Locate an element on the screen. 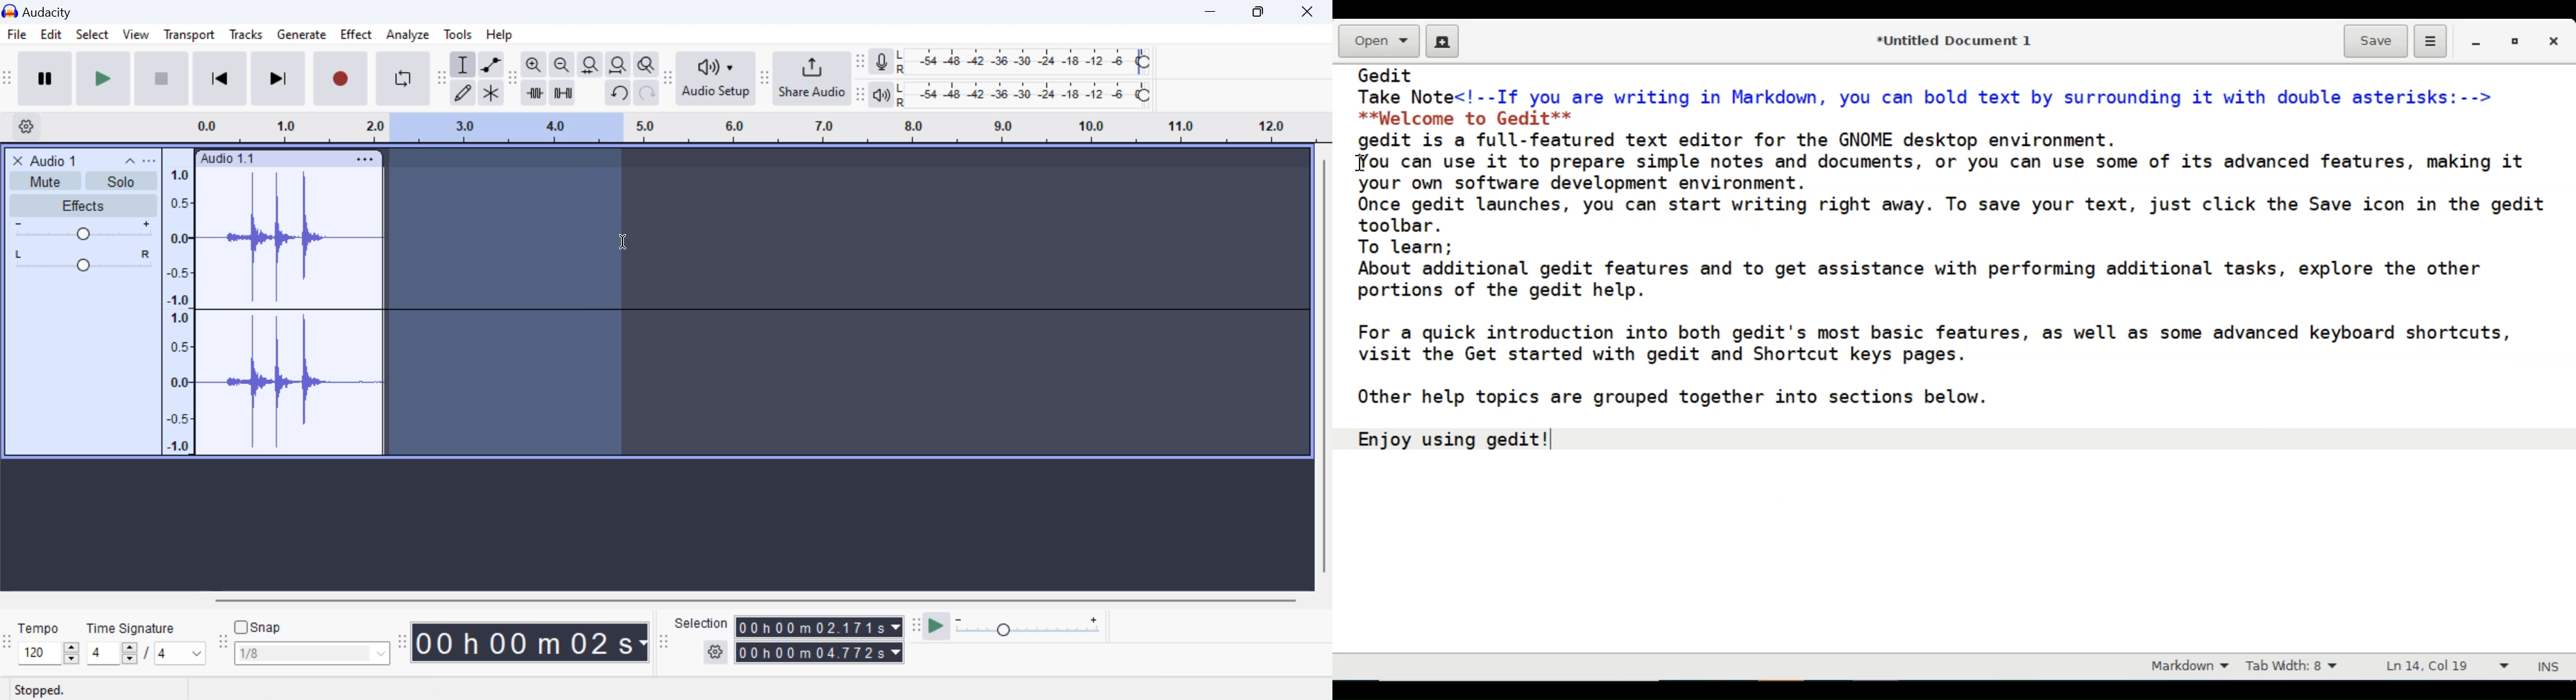 Image resolution: width=2576 pixels, height=700 pixels. Effects is located at coordinates (82, 206).